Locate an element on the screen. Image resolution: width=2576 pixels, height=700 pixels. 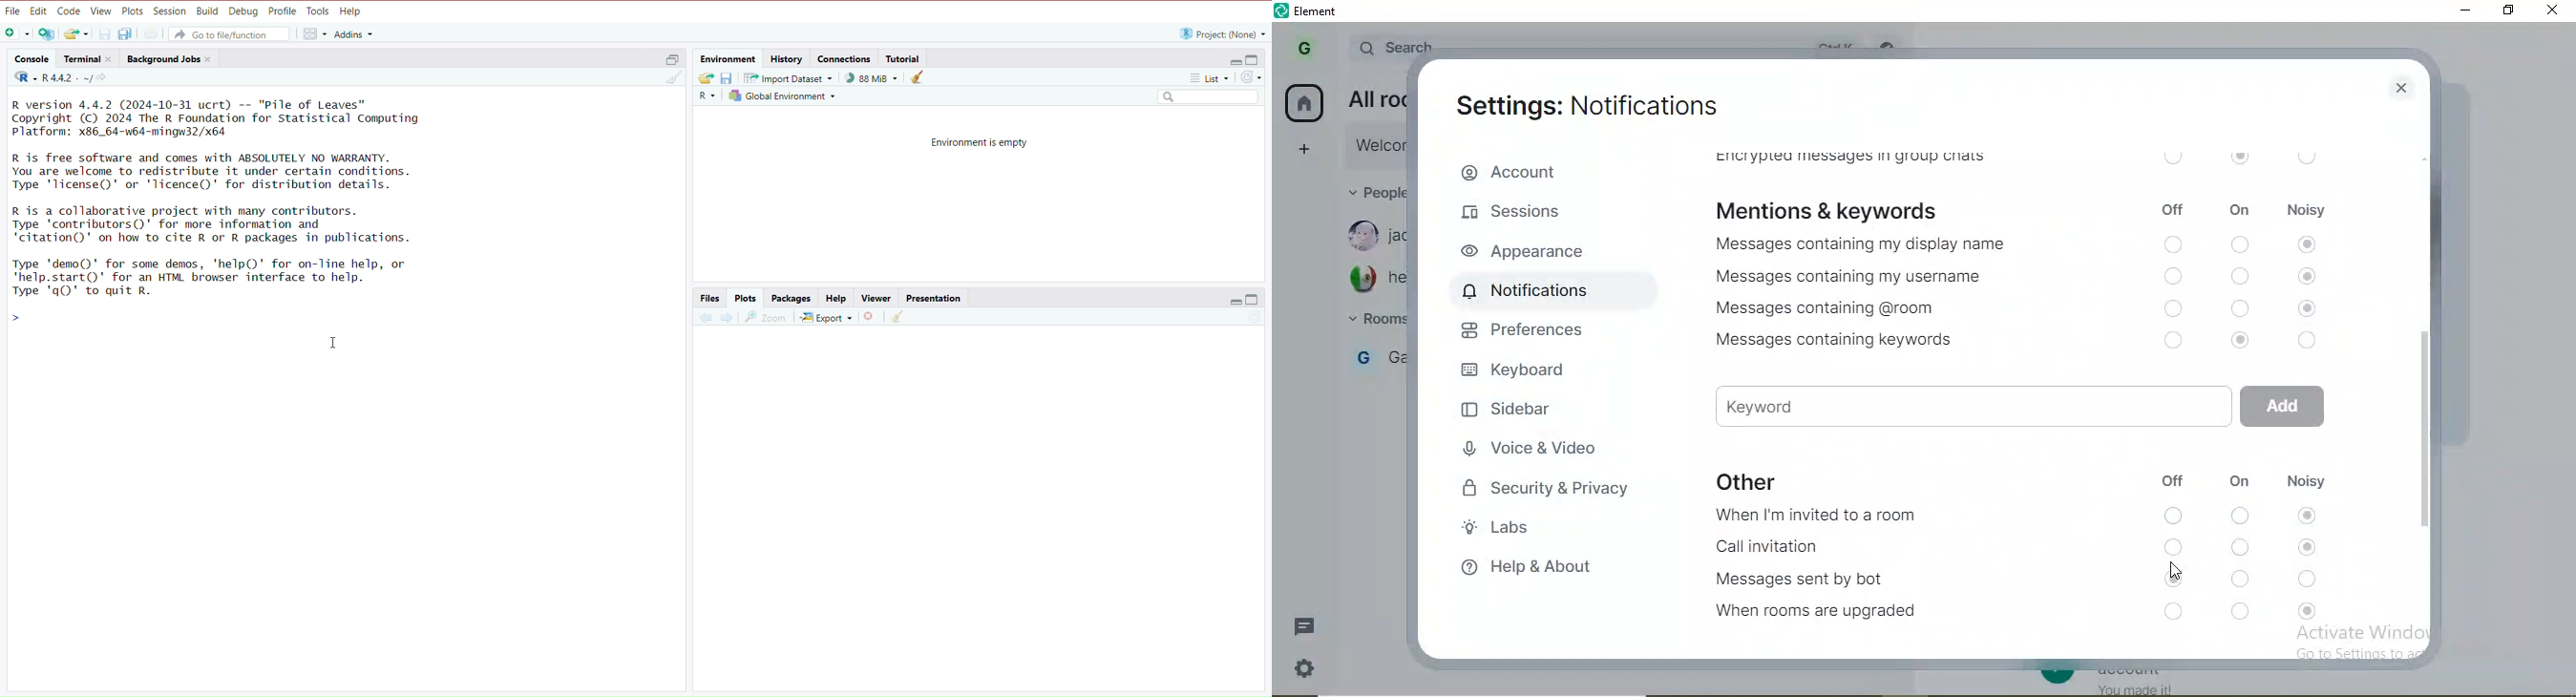
Call invitation is located at coordinates (1763, 549).